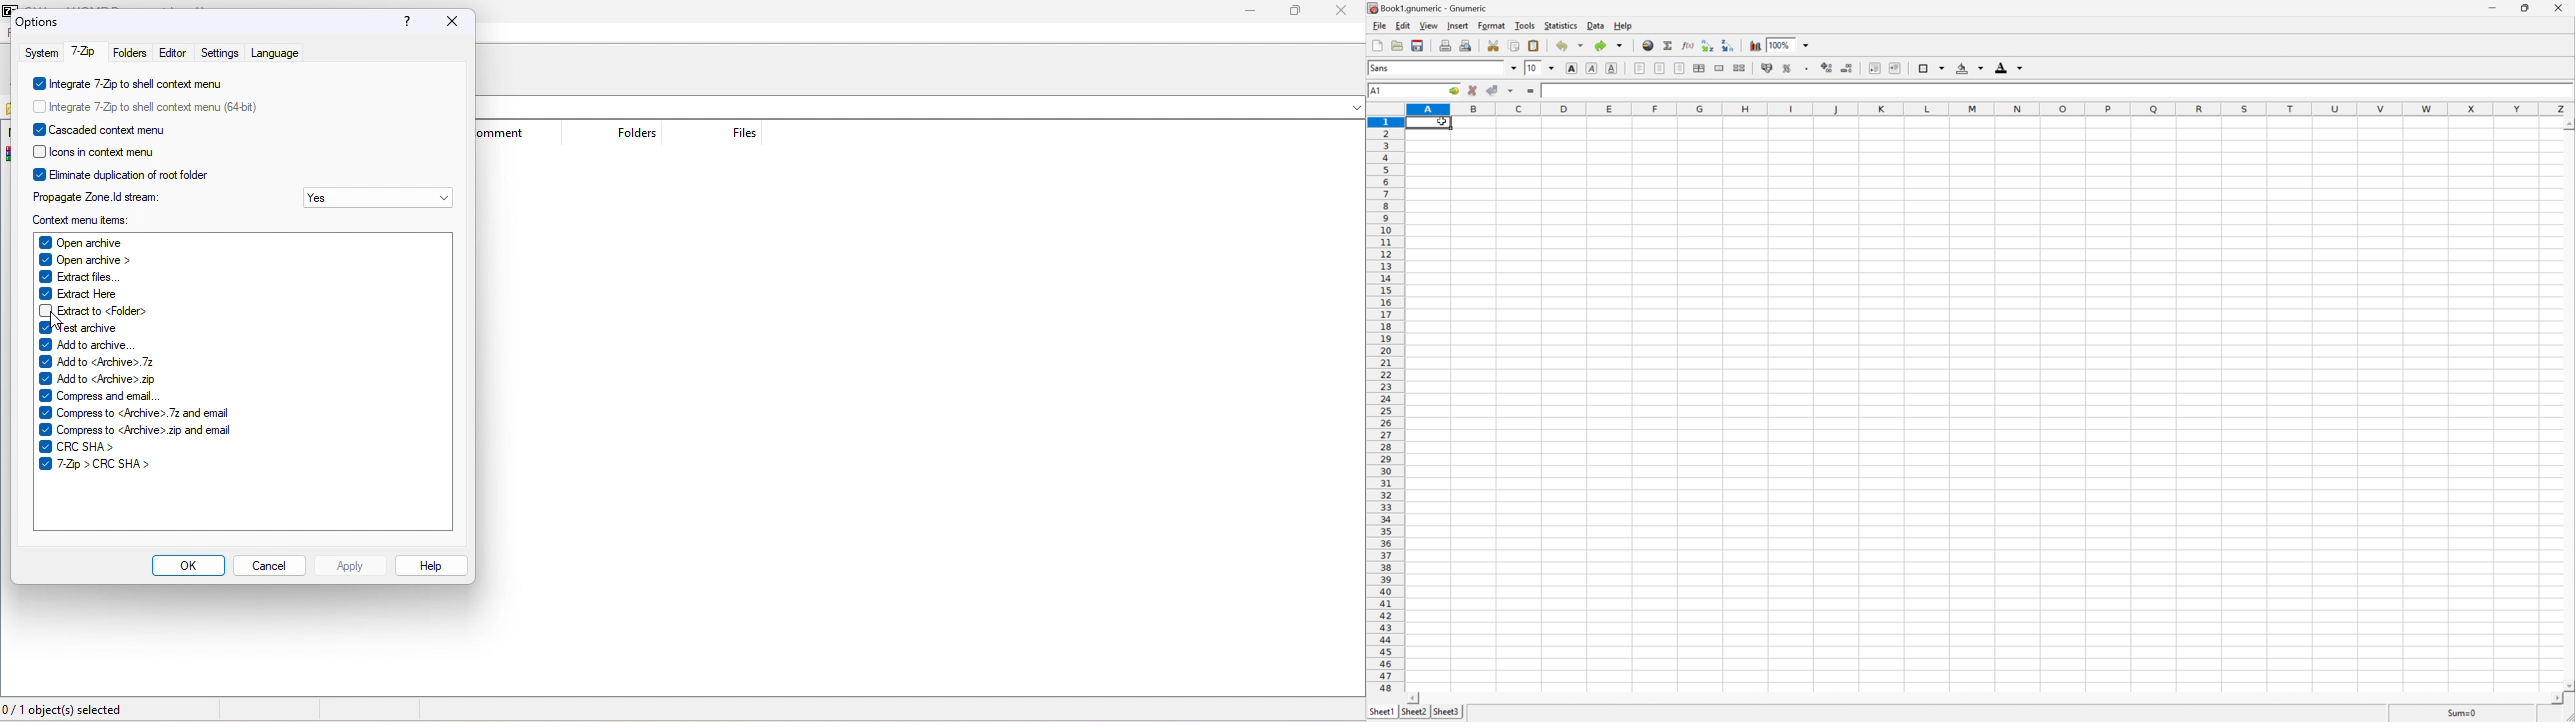 This screenshot has height=728, width=2576. Describe the element at coordinates (1343, 11) in the screenshot. I see `close` at that location.